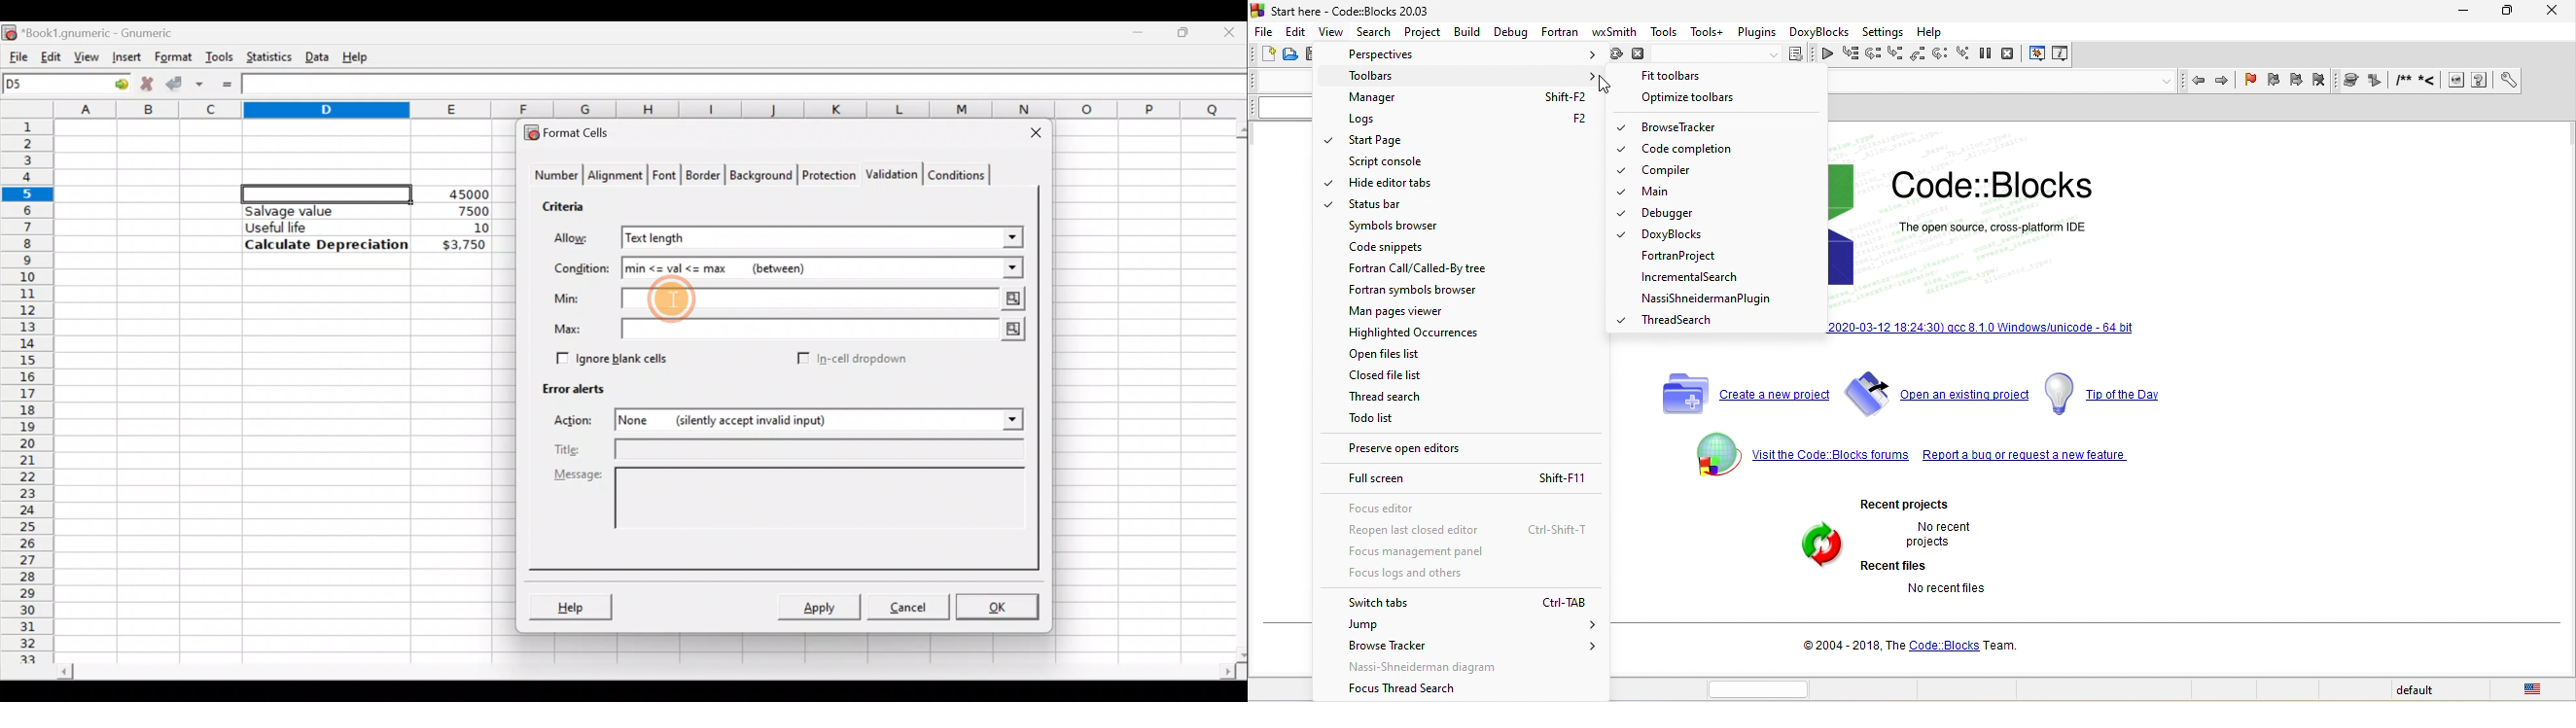  Describe the element at coordinates (1473, 651) in the screenshot. I see `browse tracker` at that location.